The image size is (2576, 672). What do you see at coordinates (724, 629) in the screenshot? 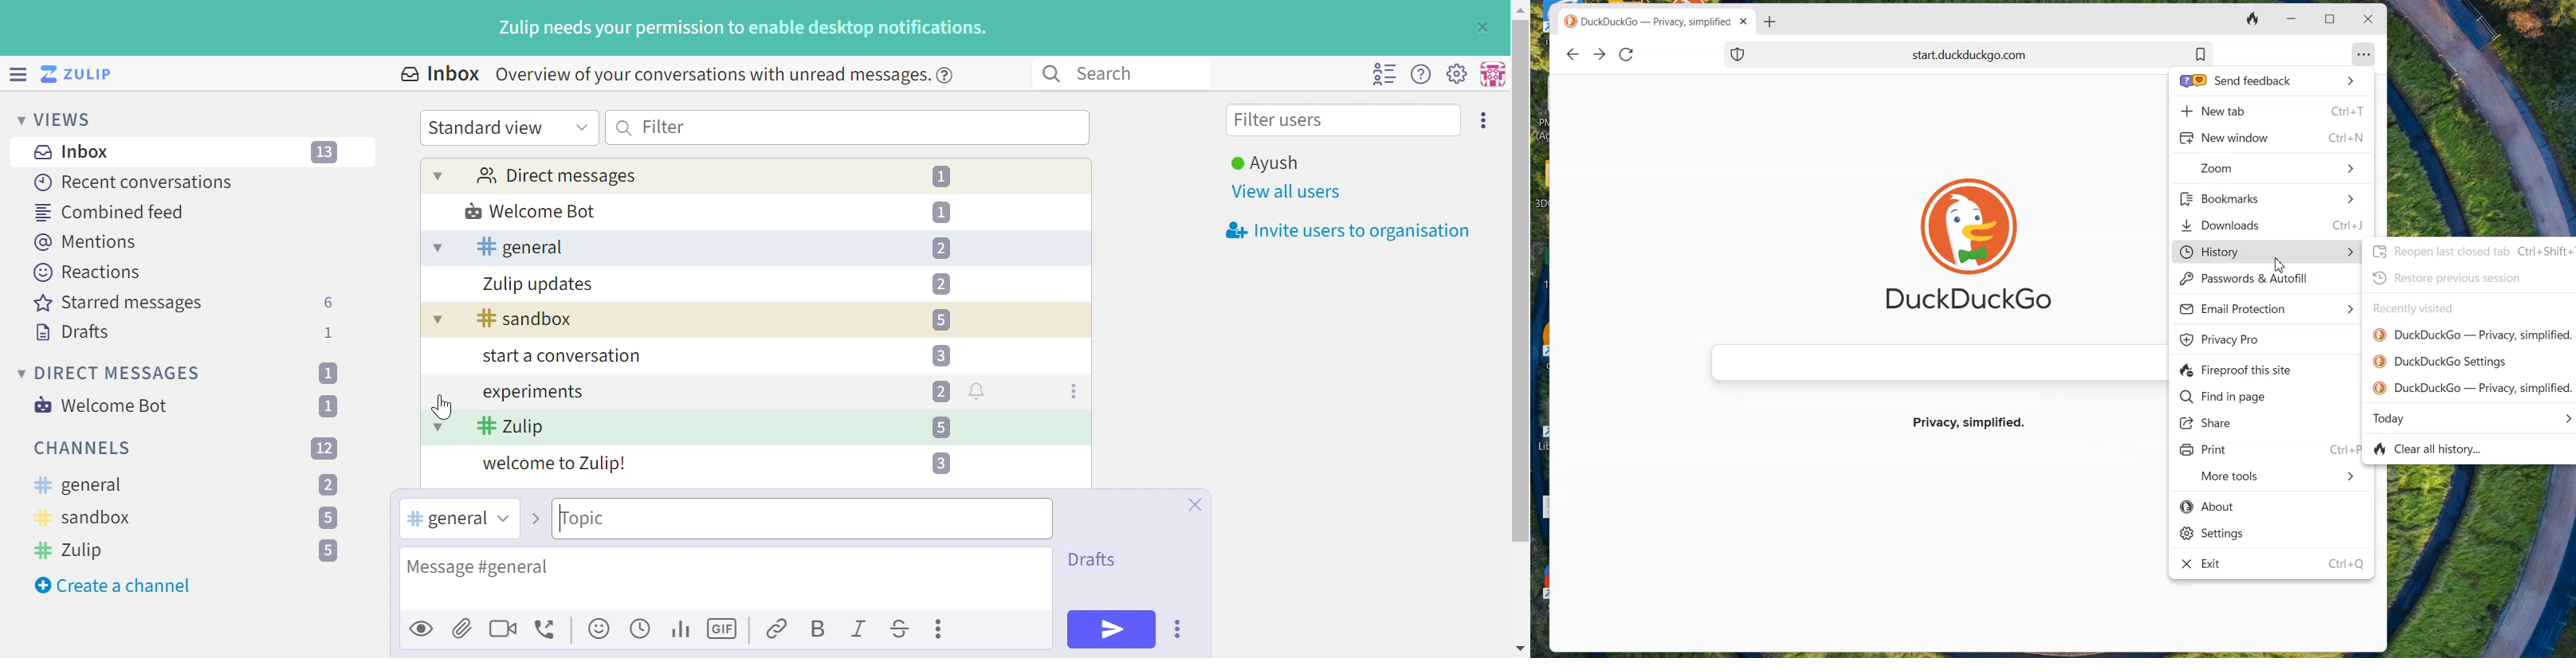
I see `GIF` at bounding box center [724, 629].